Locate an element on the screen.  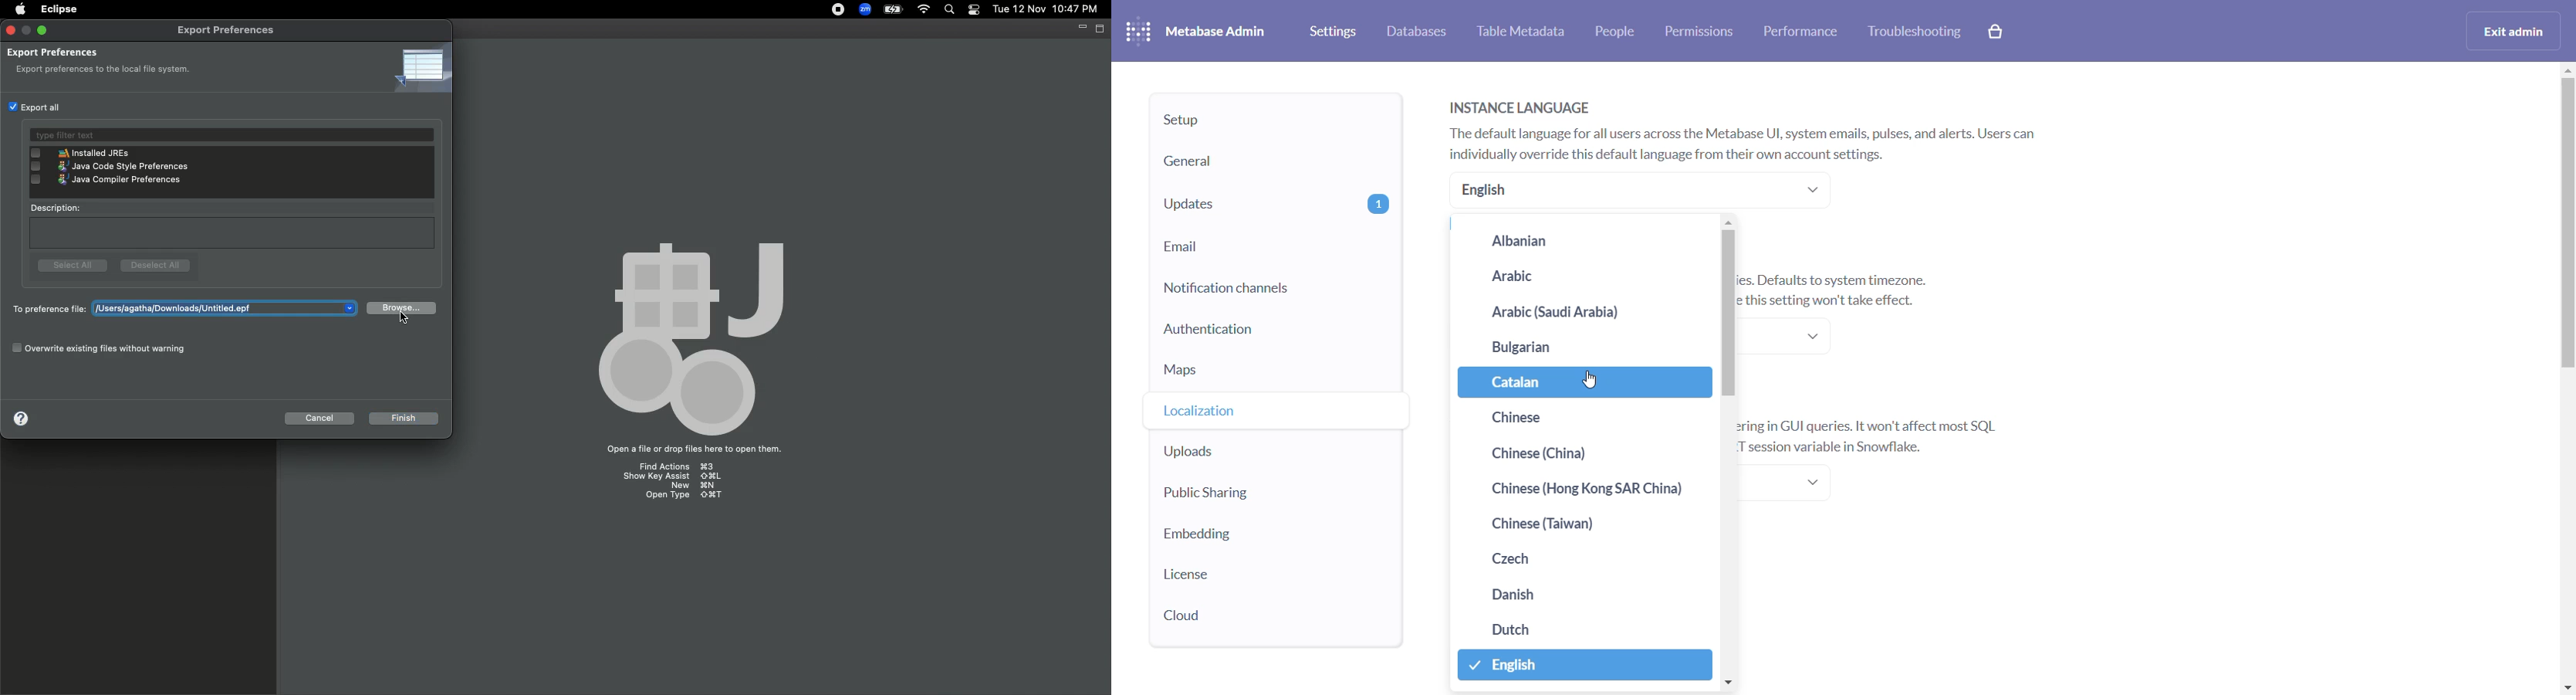
Internet is located at coordinates (925, 9).